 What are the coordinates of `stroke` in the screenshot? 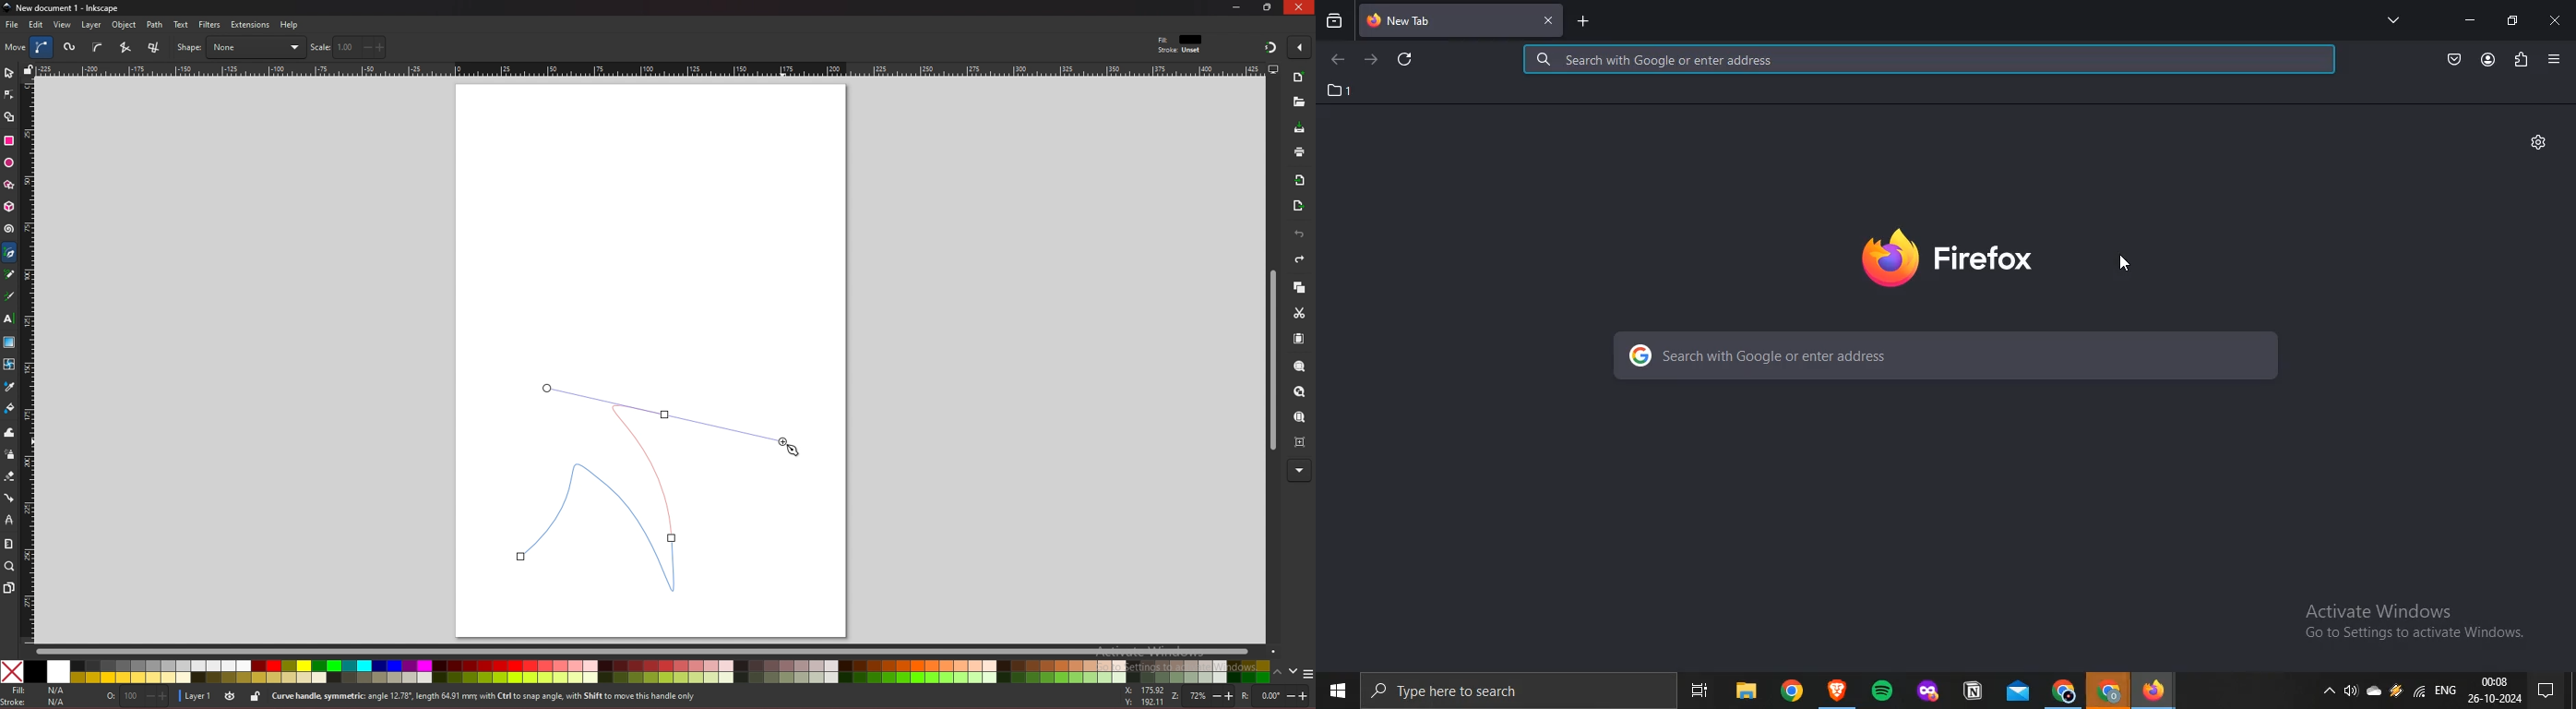 It's located at (36, 702).